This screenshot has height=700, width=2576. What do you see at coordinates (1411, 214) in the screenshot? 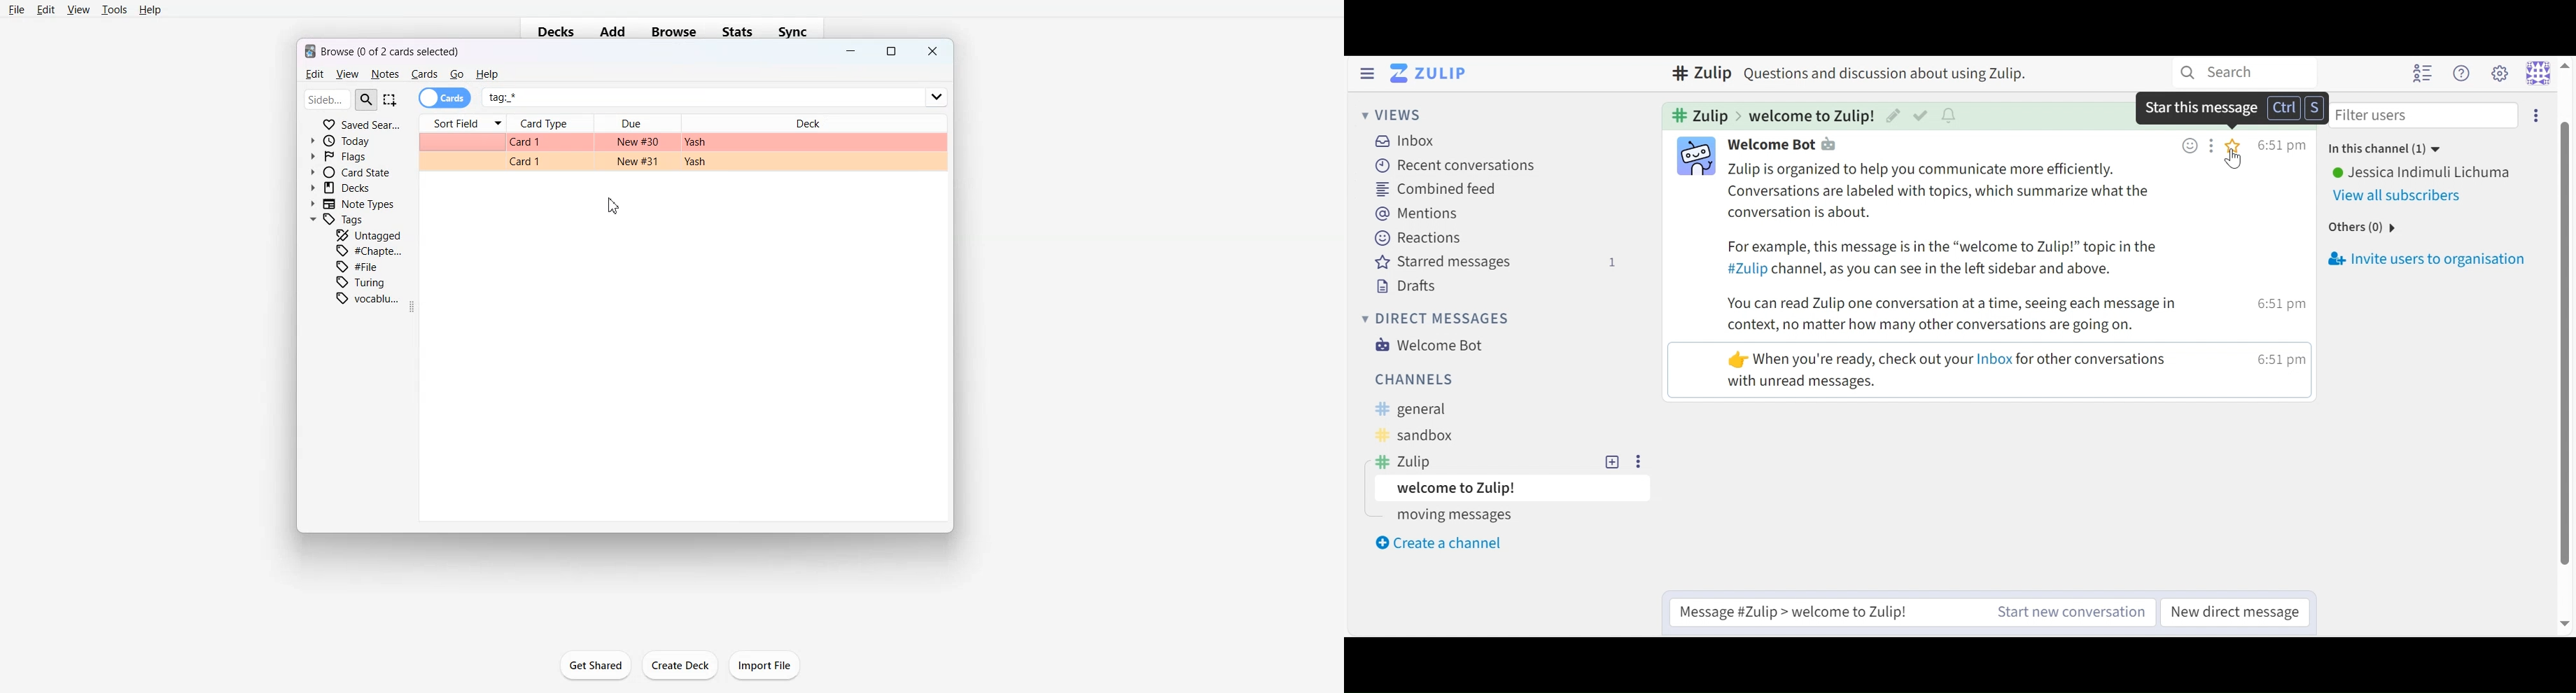
I see `Mentions` at bounding box center [1411, 214].